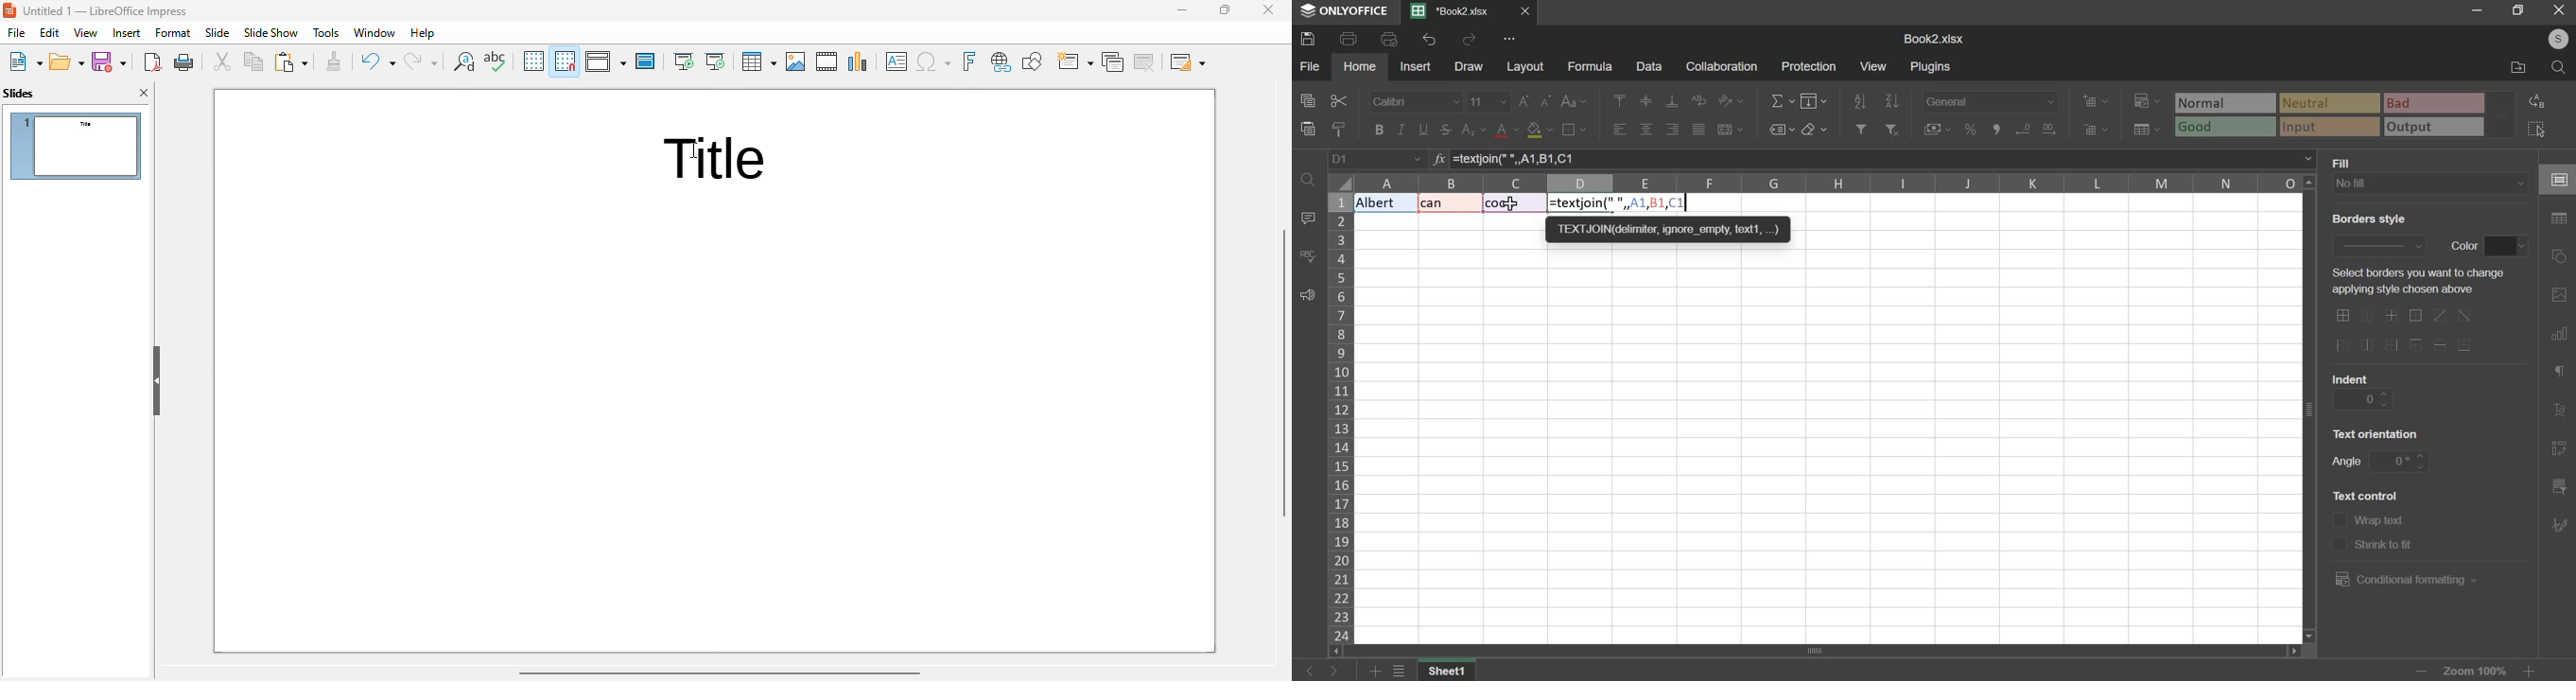  I want to click on align bottom, so click(1673, 101).